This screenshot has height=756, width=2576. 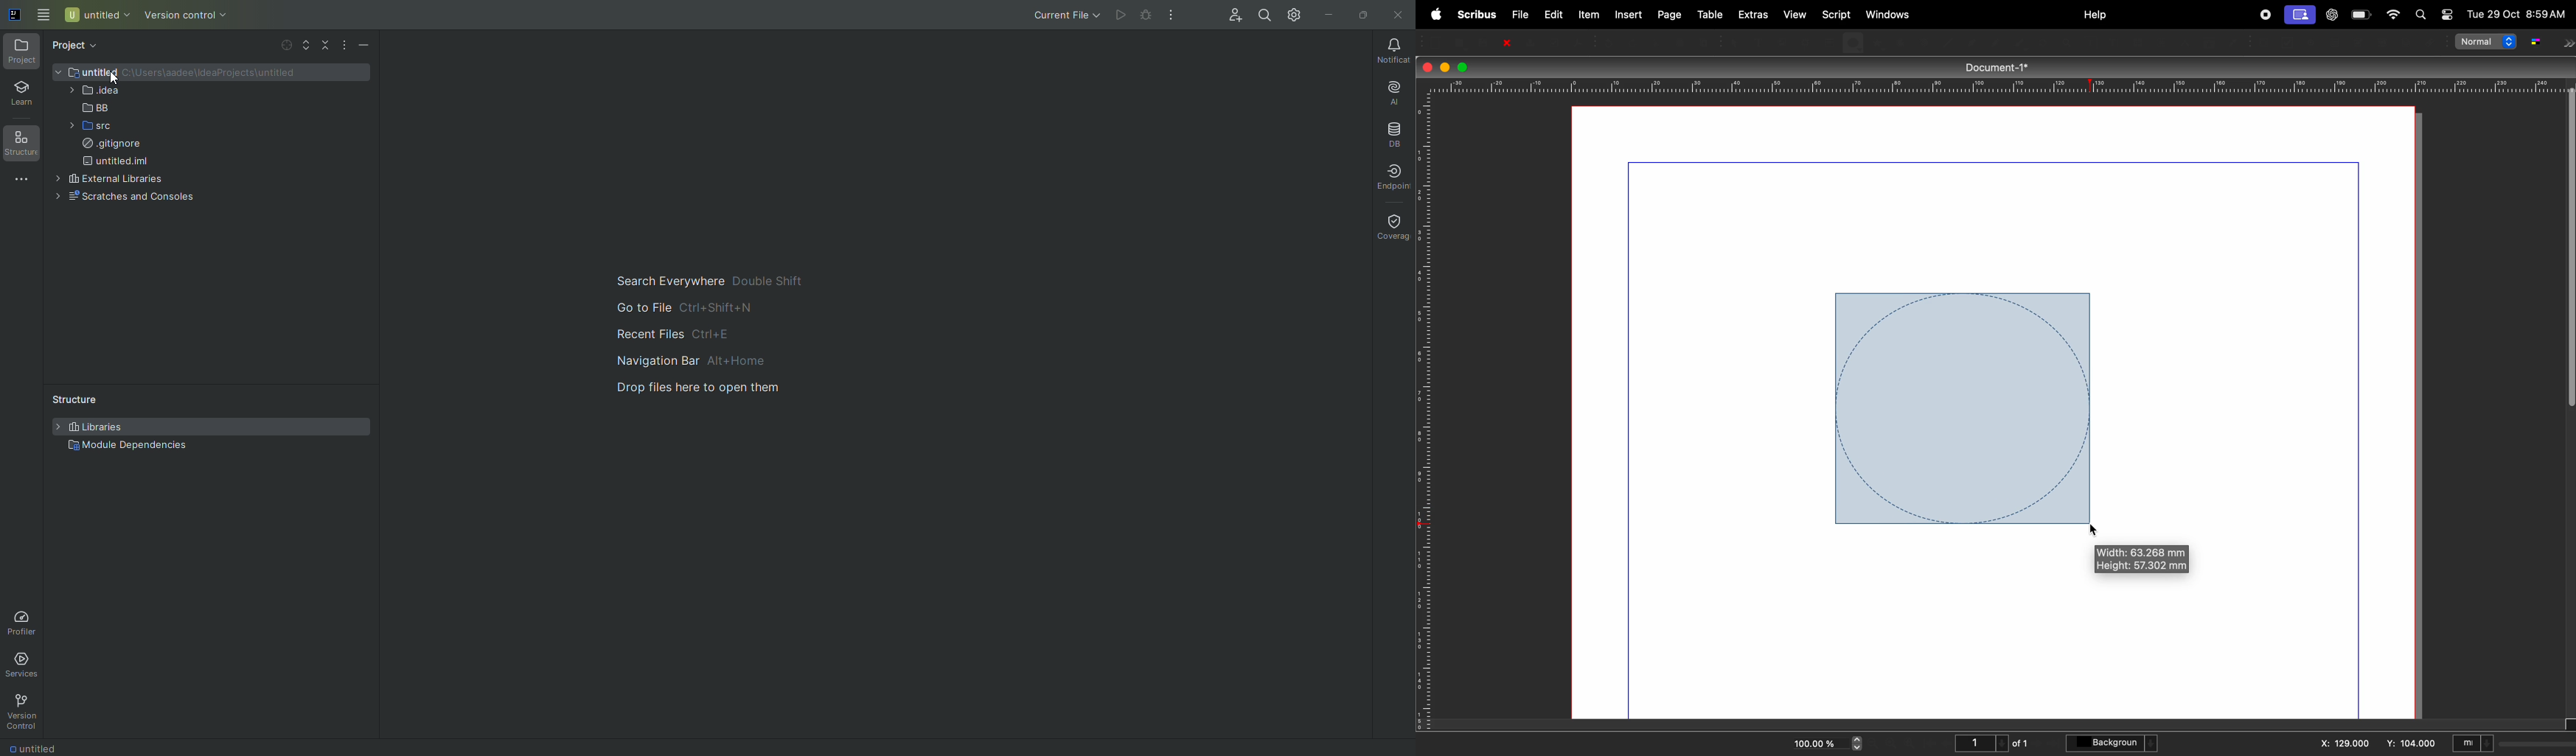 I want to click on PDF combo box, so click(x=2360, y=42).